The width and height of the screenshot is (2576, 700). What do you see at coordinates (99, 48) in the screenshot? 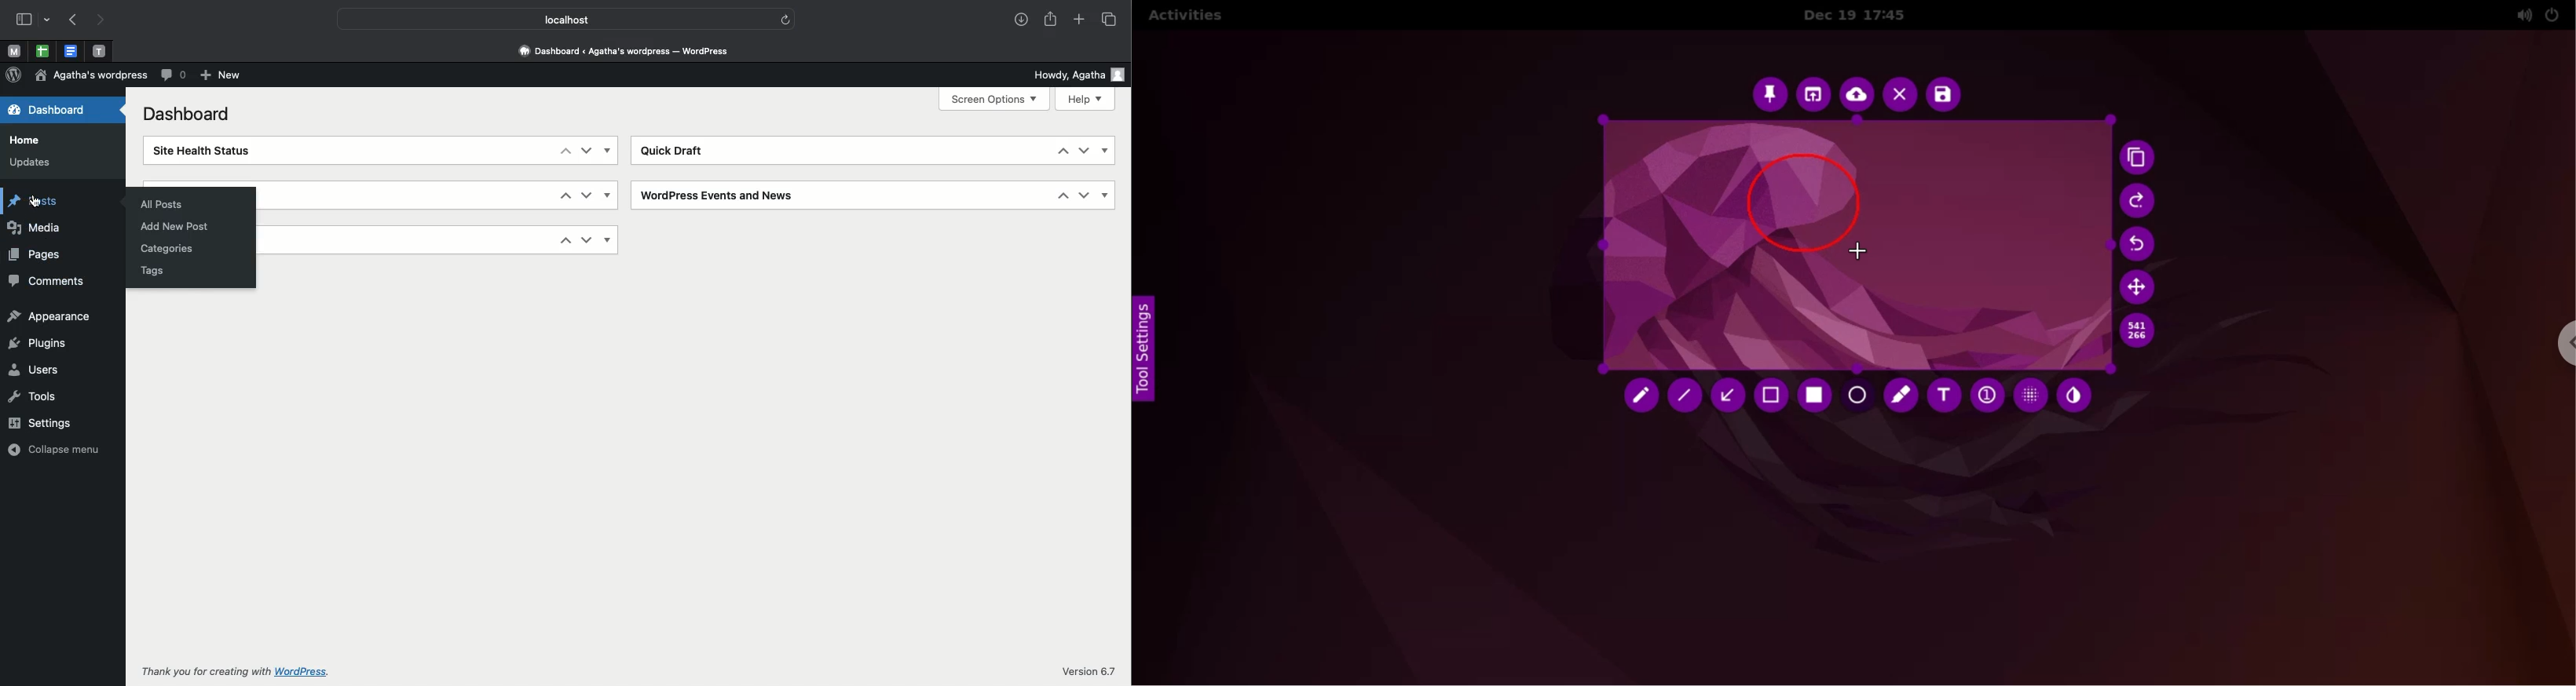
I see `text tab` at bounding box center [99, 48].